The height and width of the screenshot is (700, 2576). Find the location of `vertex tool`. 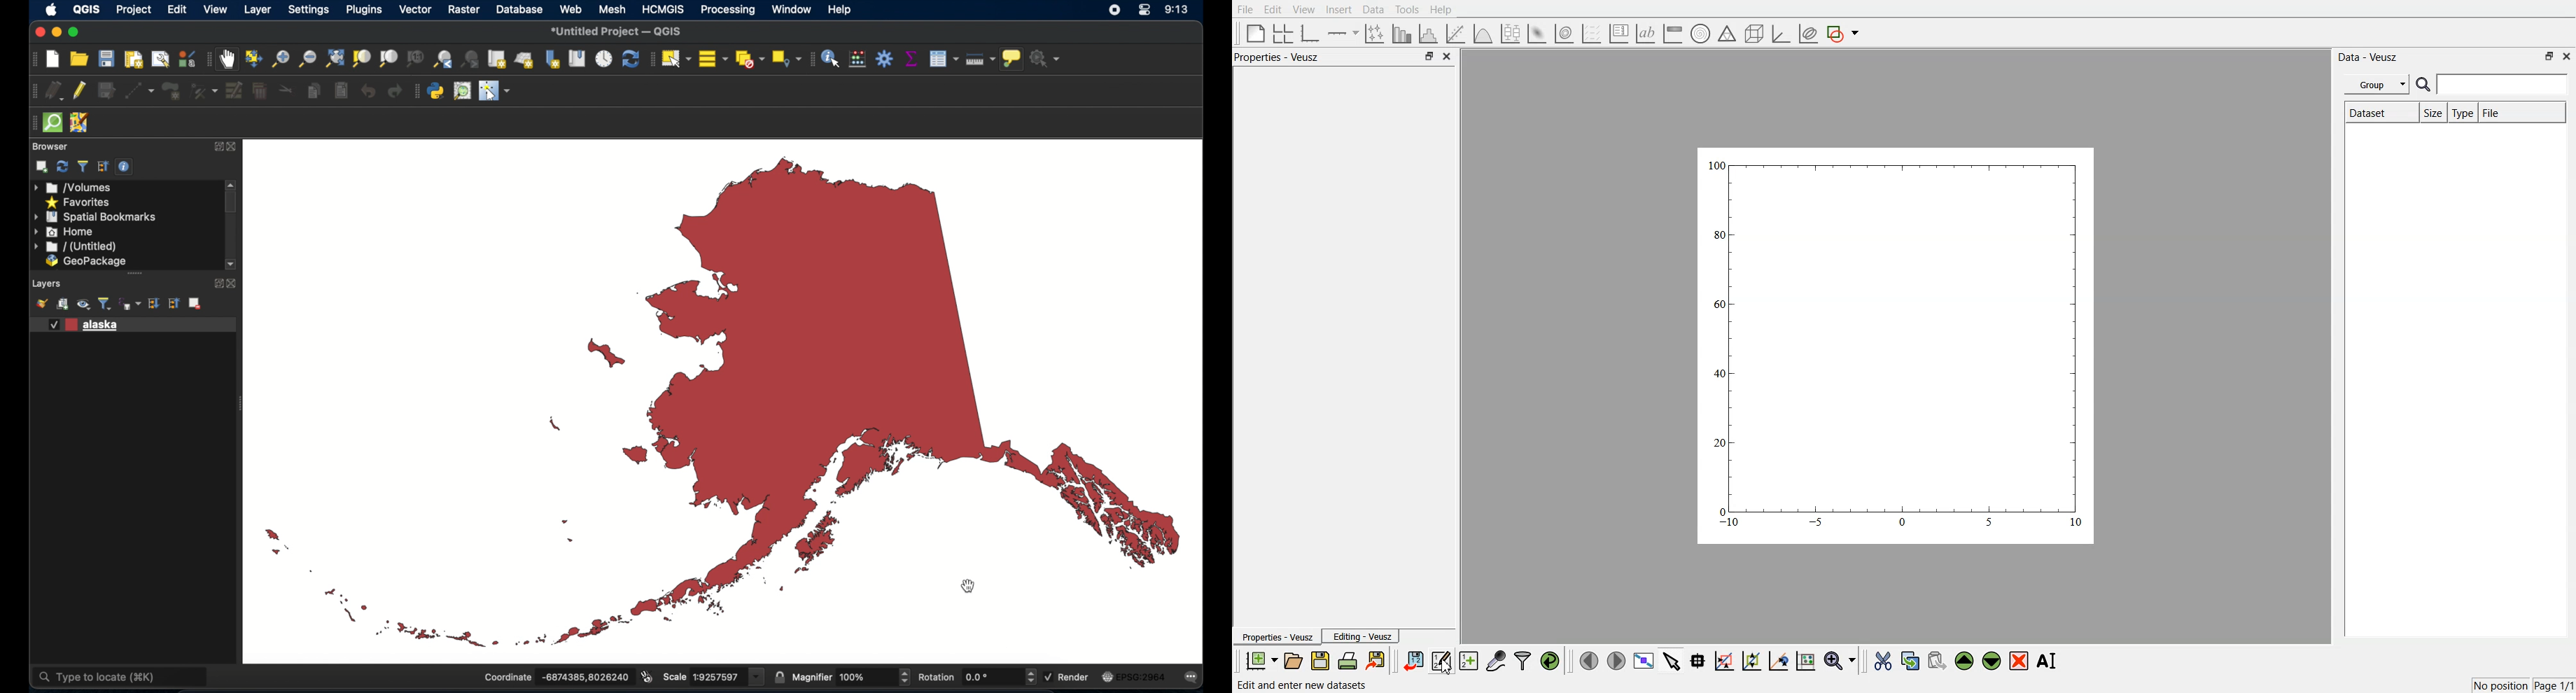

vertex tool is located at coordinates (202, 91).